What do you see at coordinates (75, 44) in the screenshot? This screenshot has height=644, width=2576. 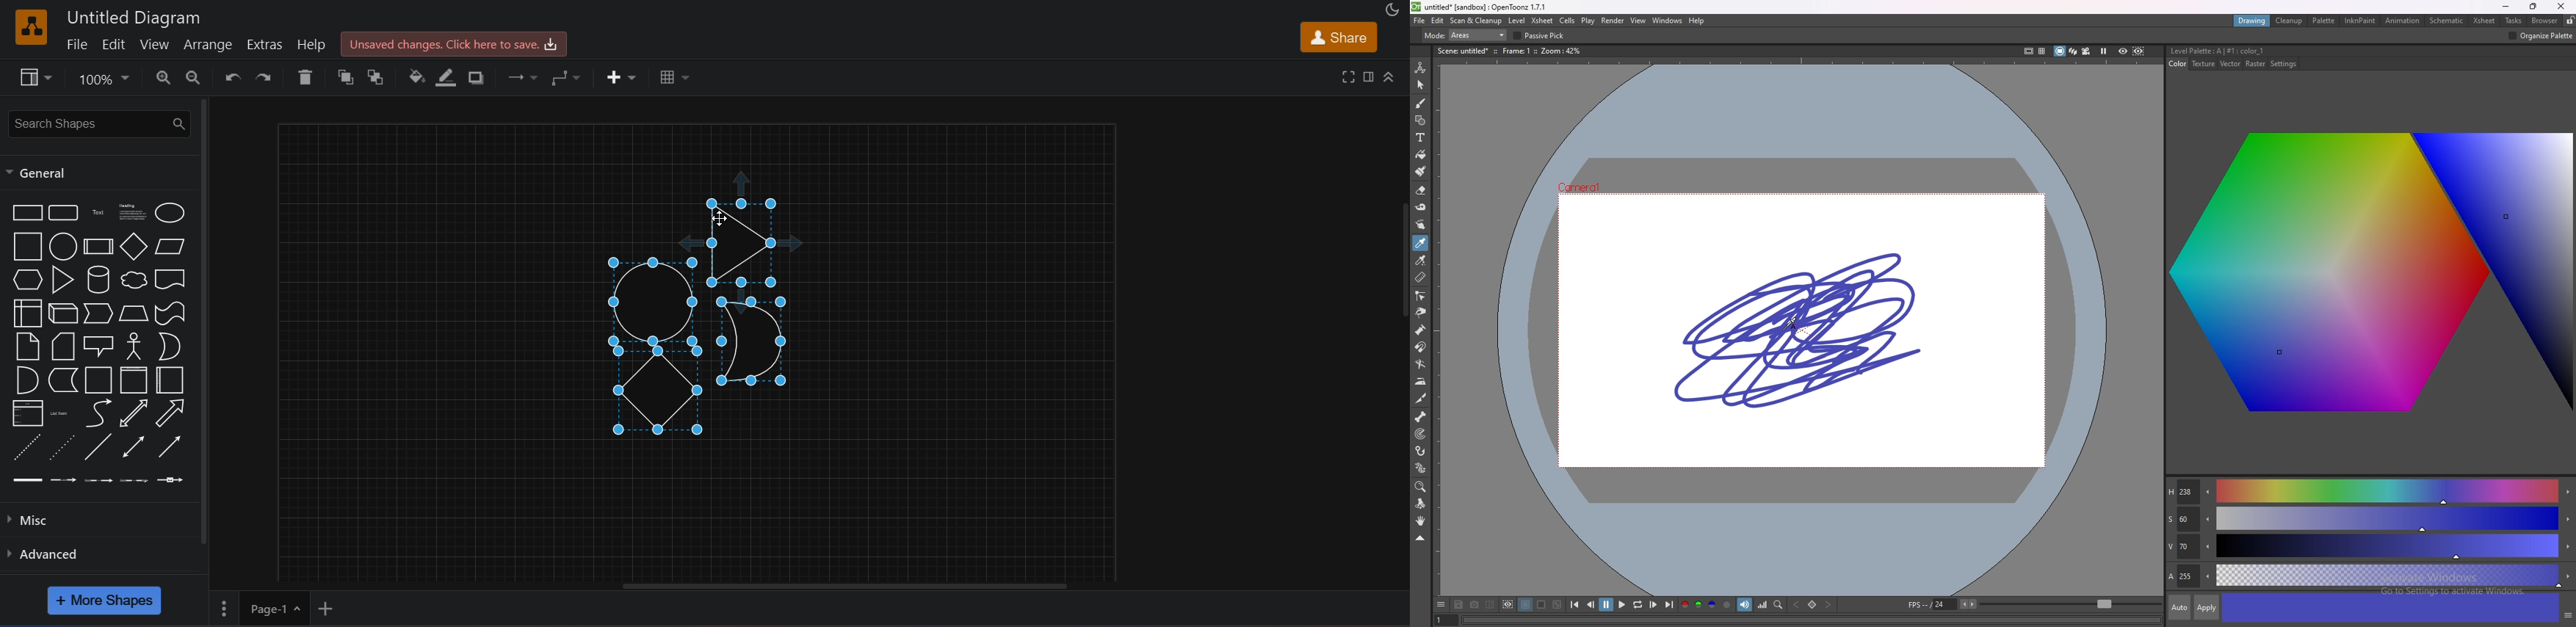 I see `file` at bounding box center [75, 44].